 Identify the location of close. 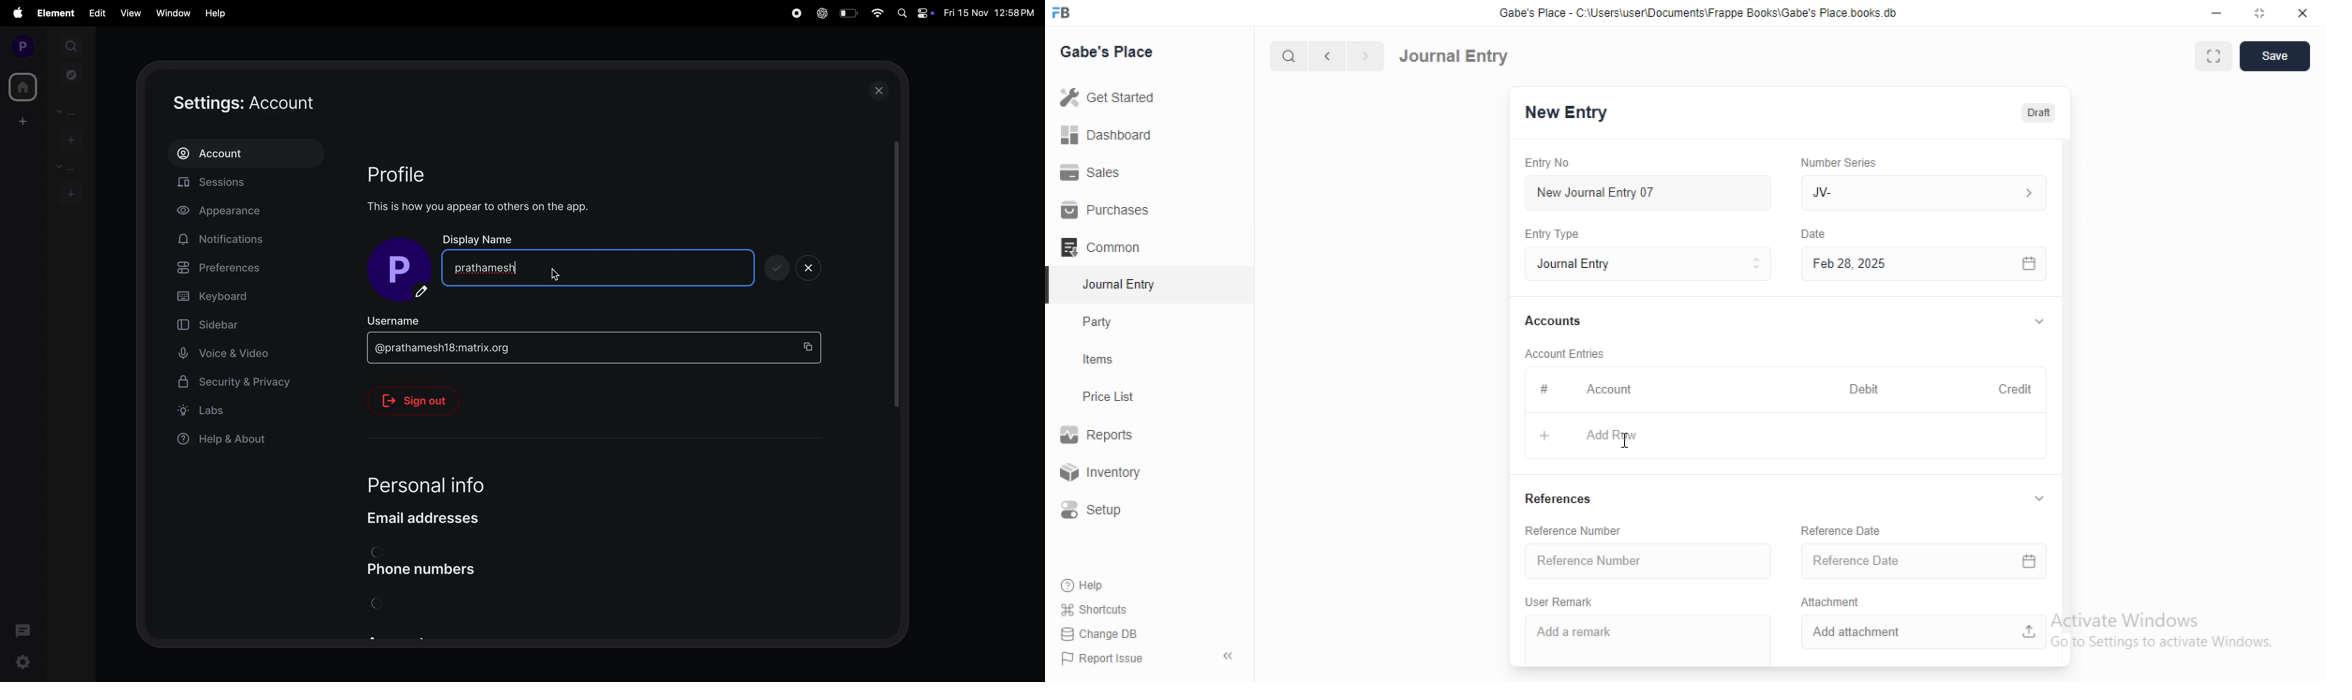
(2303, 12).